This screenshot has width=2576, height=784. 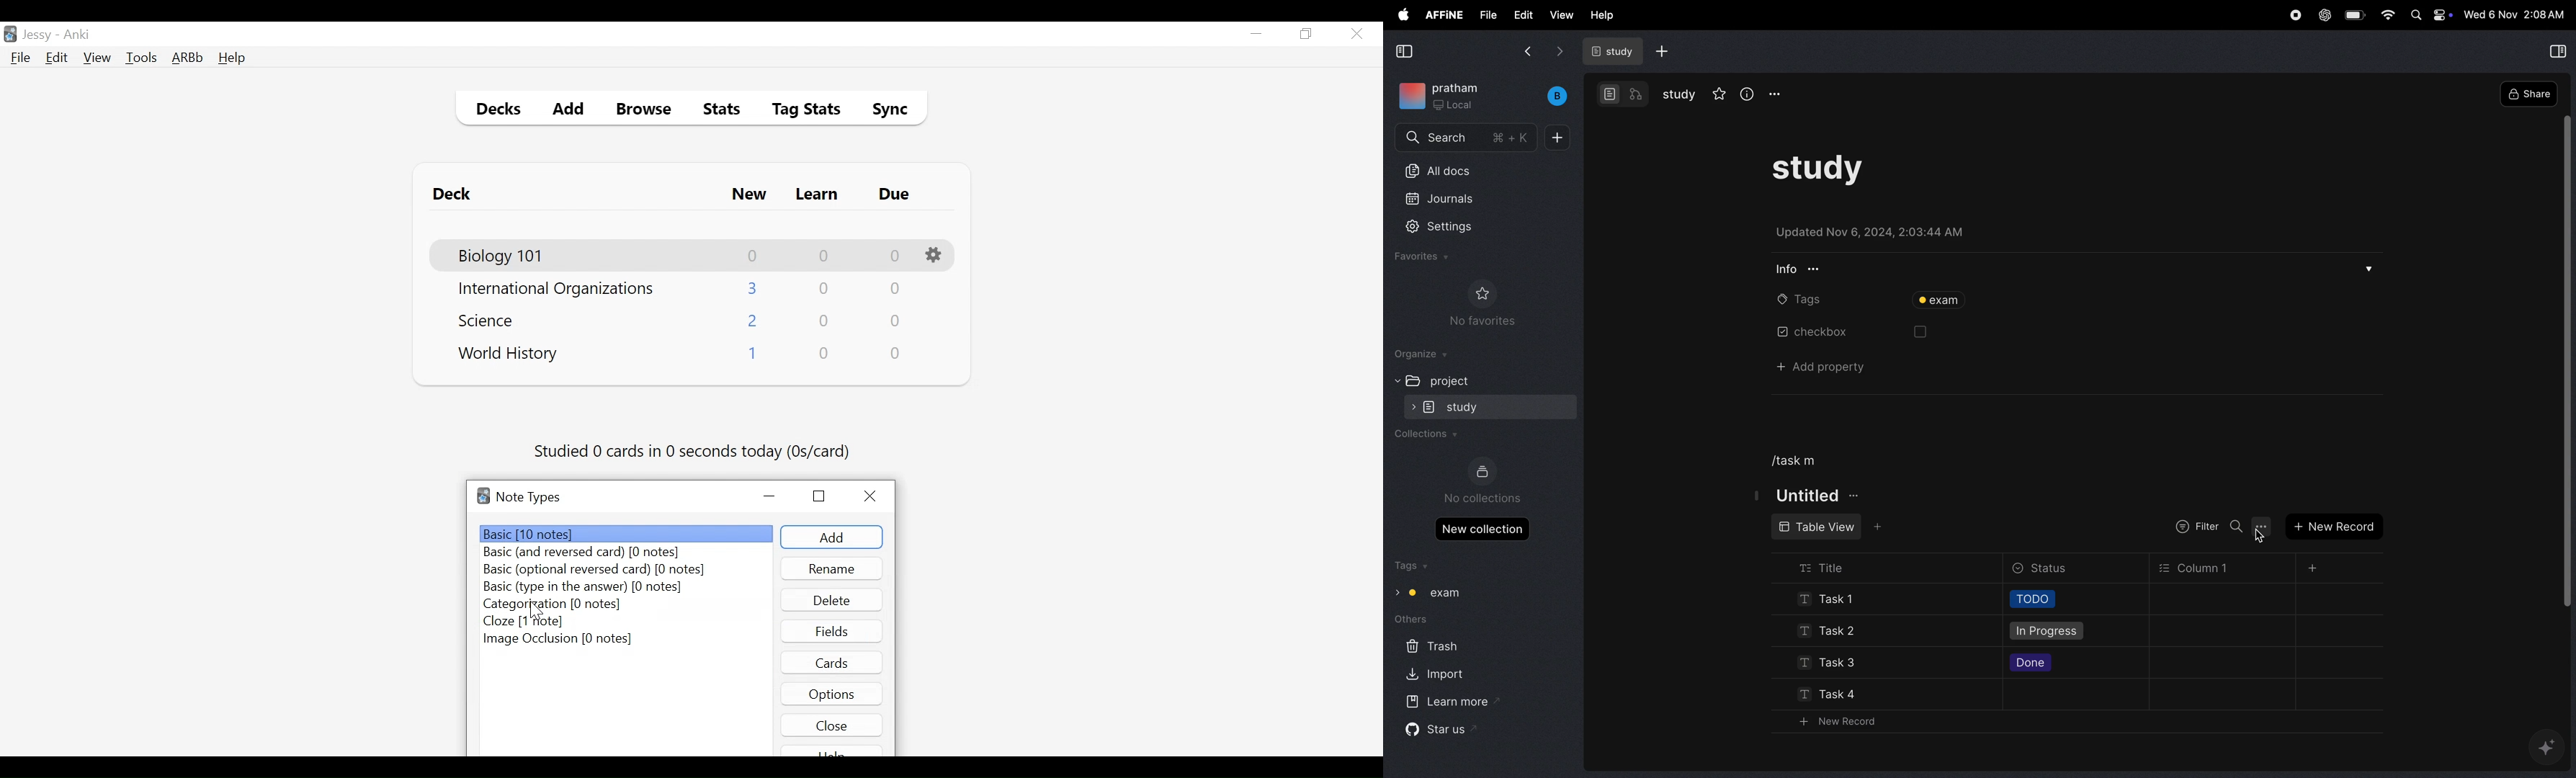 I want to click on Fields, so click(x=832, y=630).